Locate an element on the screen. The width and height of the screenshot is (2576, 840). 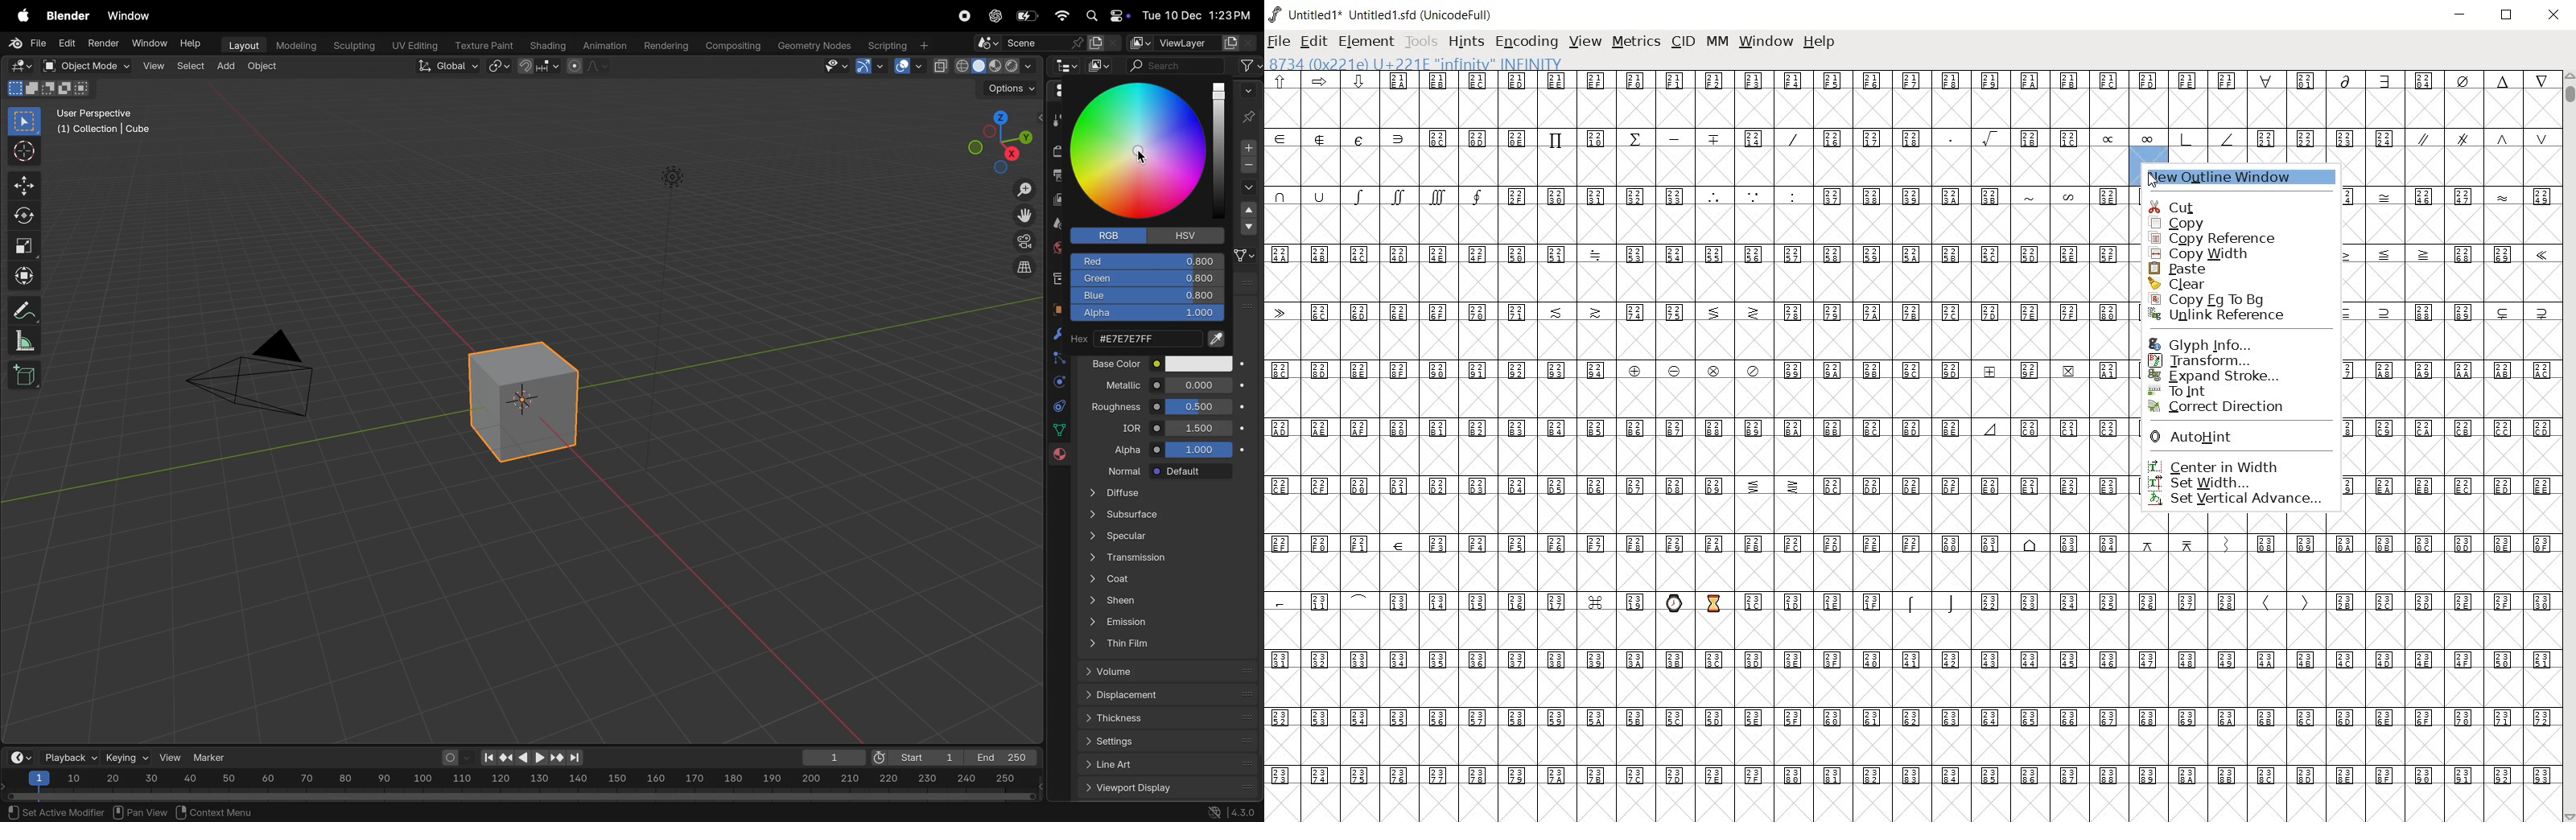
empty glyph slots is located at coordinates (2447, 512).